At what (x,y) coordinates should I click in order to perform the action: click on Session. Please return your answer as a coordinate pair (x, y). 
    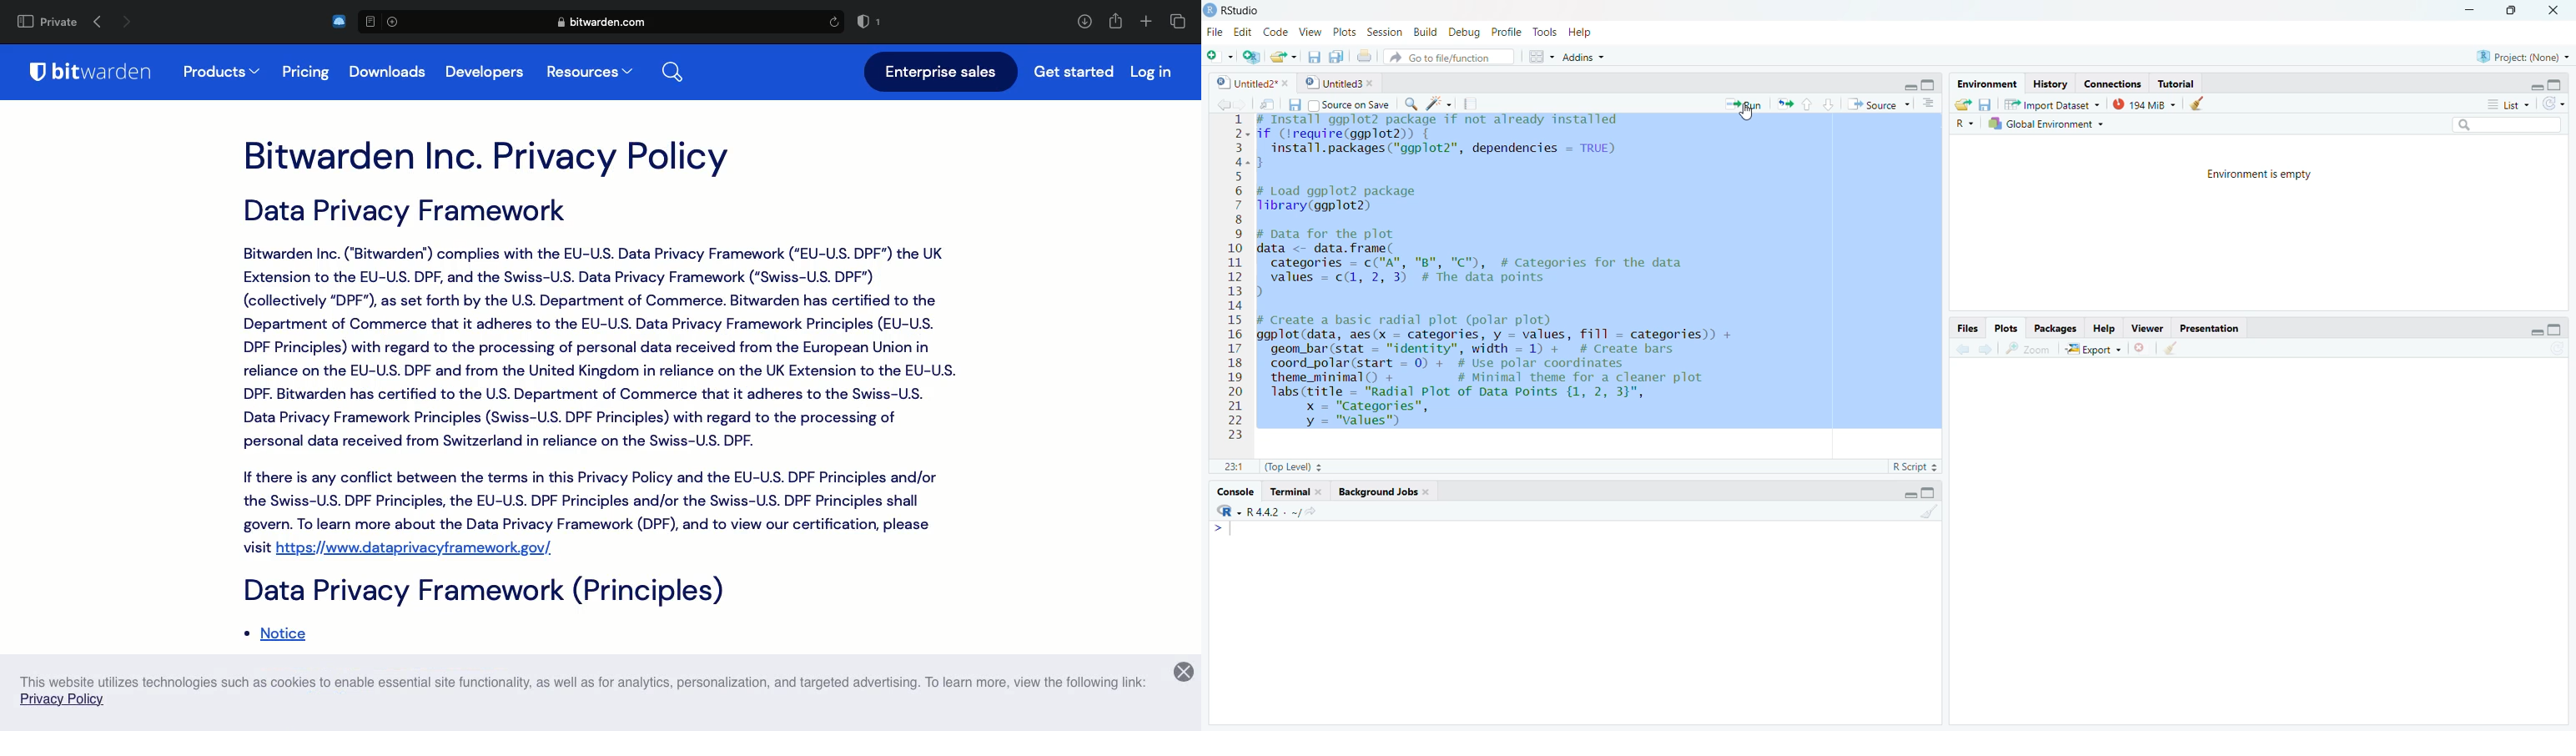
    Looking at the image, I should click on (1385, 32).